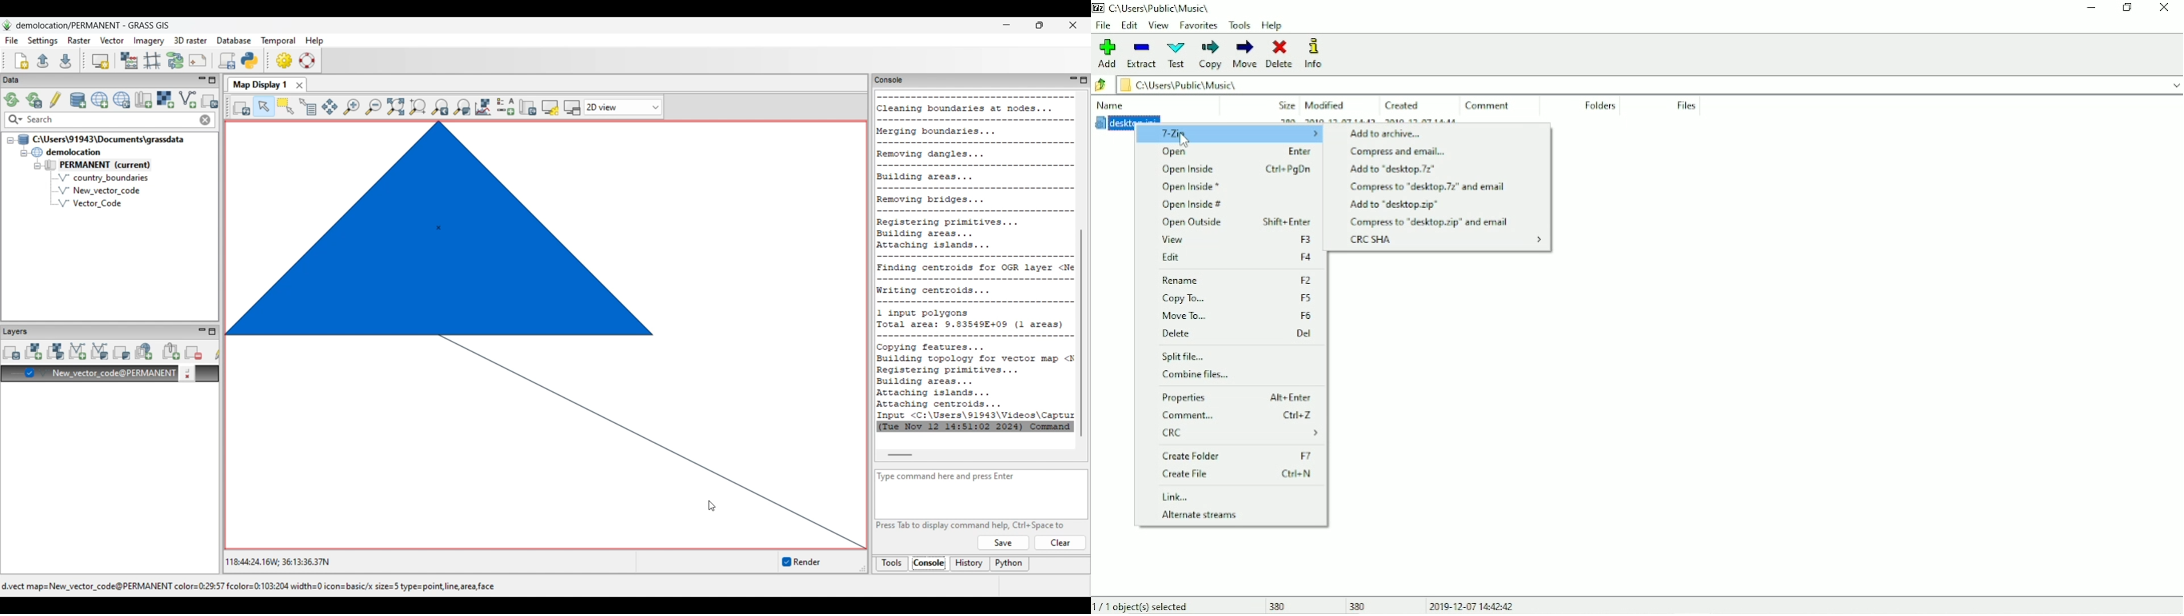 This screenshot has width=2184, height=616. What do you see at coordinates (1184, 140) in the screenshot?
I see `cursor` at bounding box center [1184, 140].